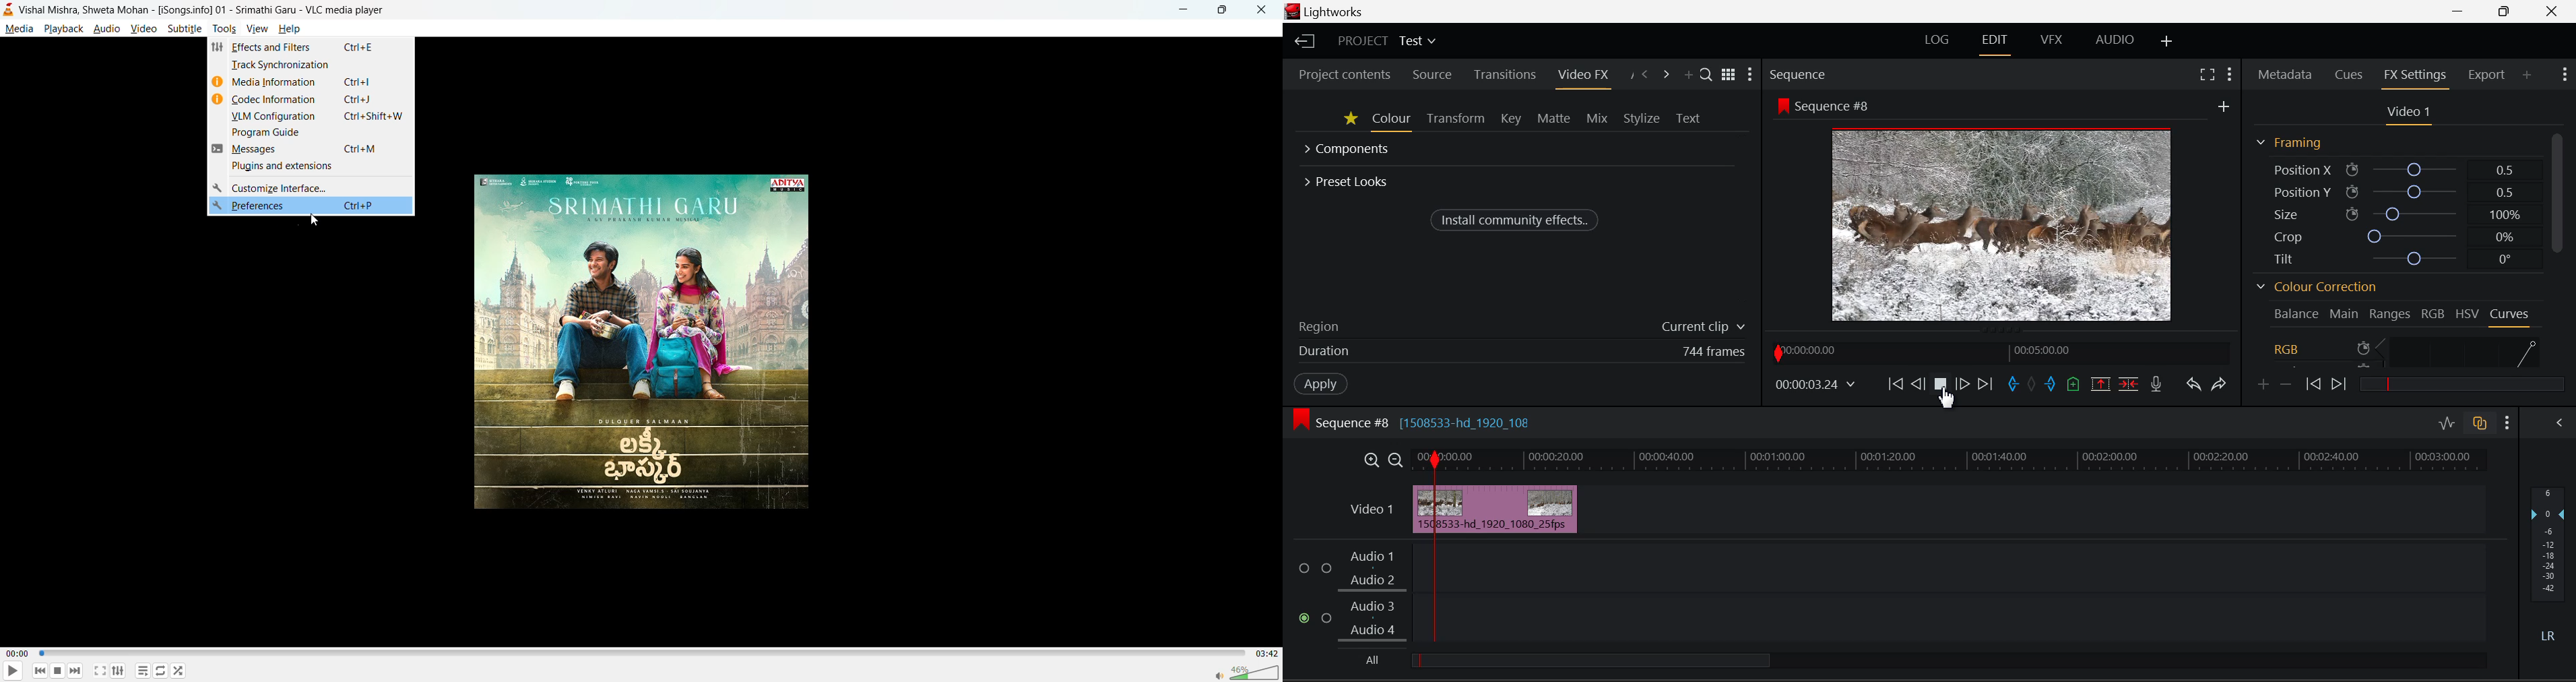  I want to click on Remove keyframe, so click(2286, 385).